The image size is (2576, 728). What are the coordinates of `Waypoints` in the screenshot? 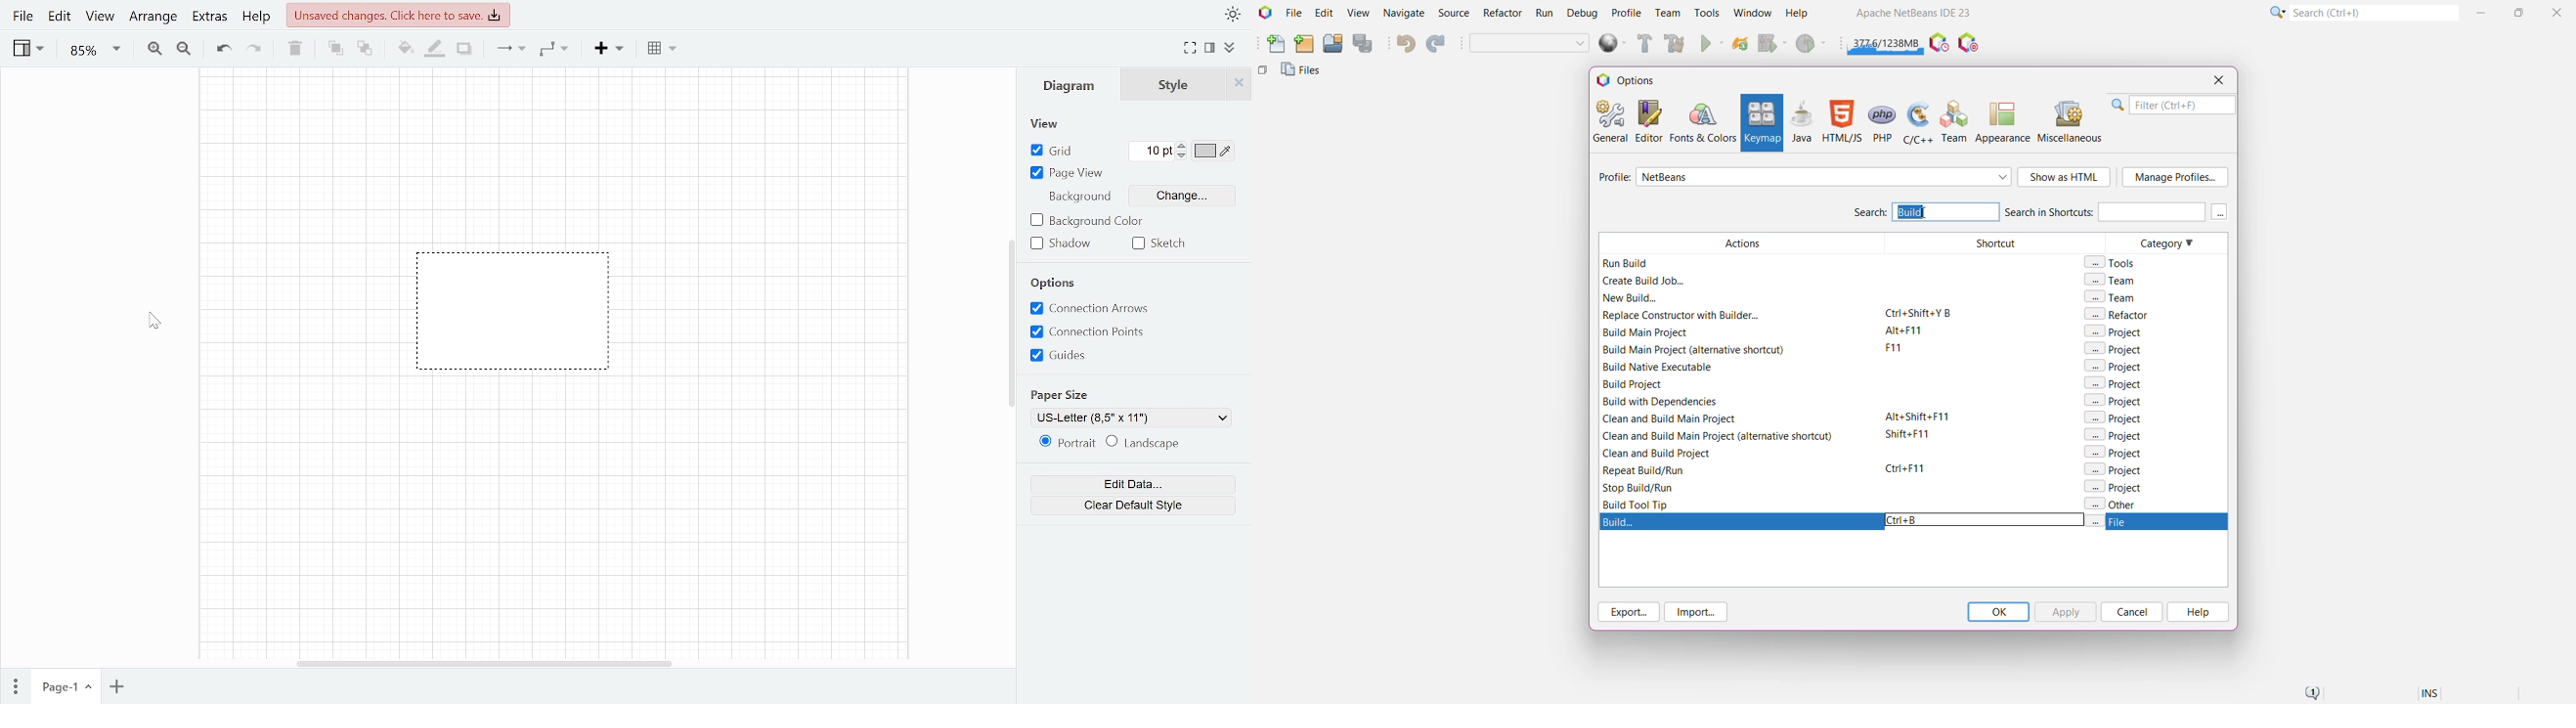 It's located at (553, 51).